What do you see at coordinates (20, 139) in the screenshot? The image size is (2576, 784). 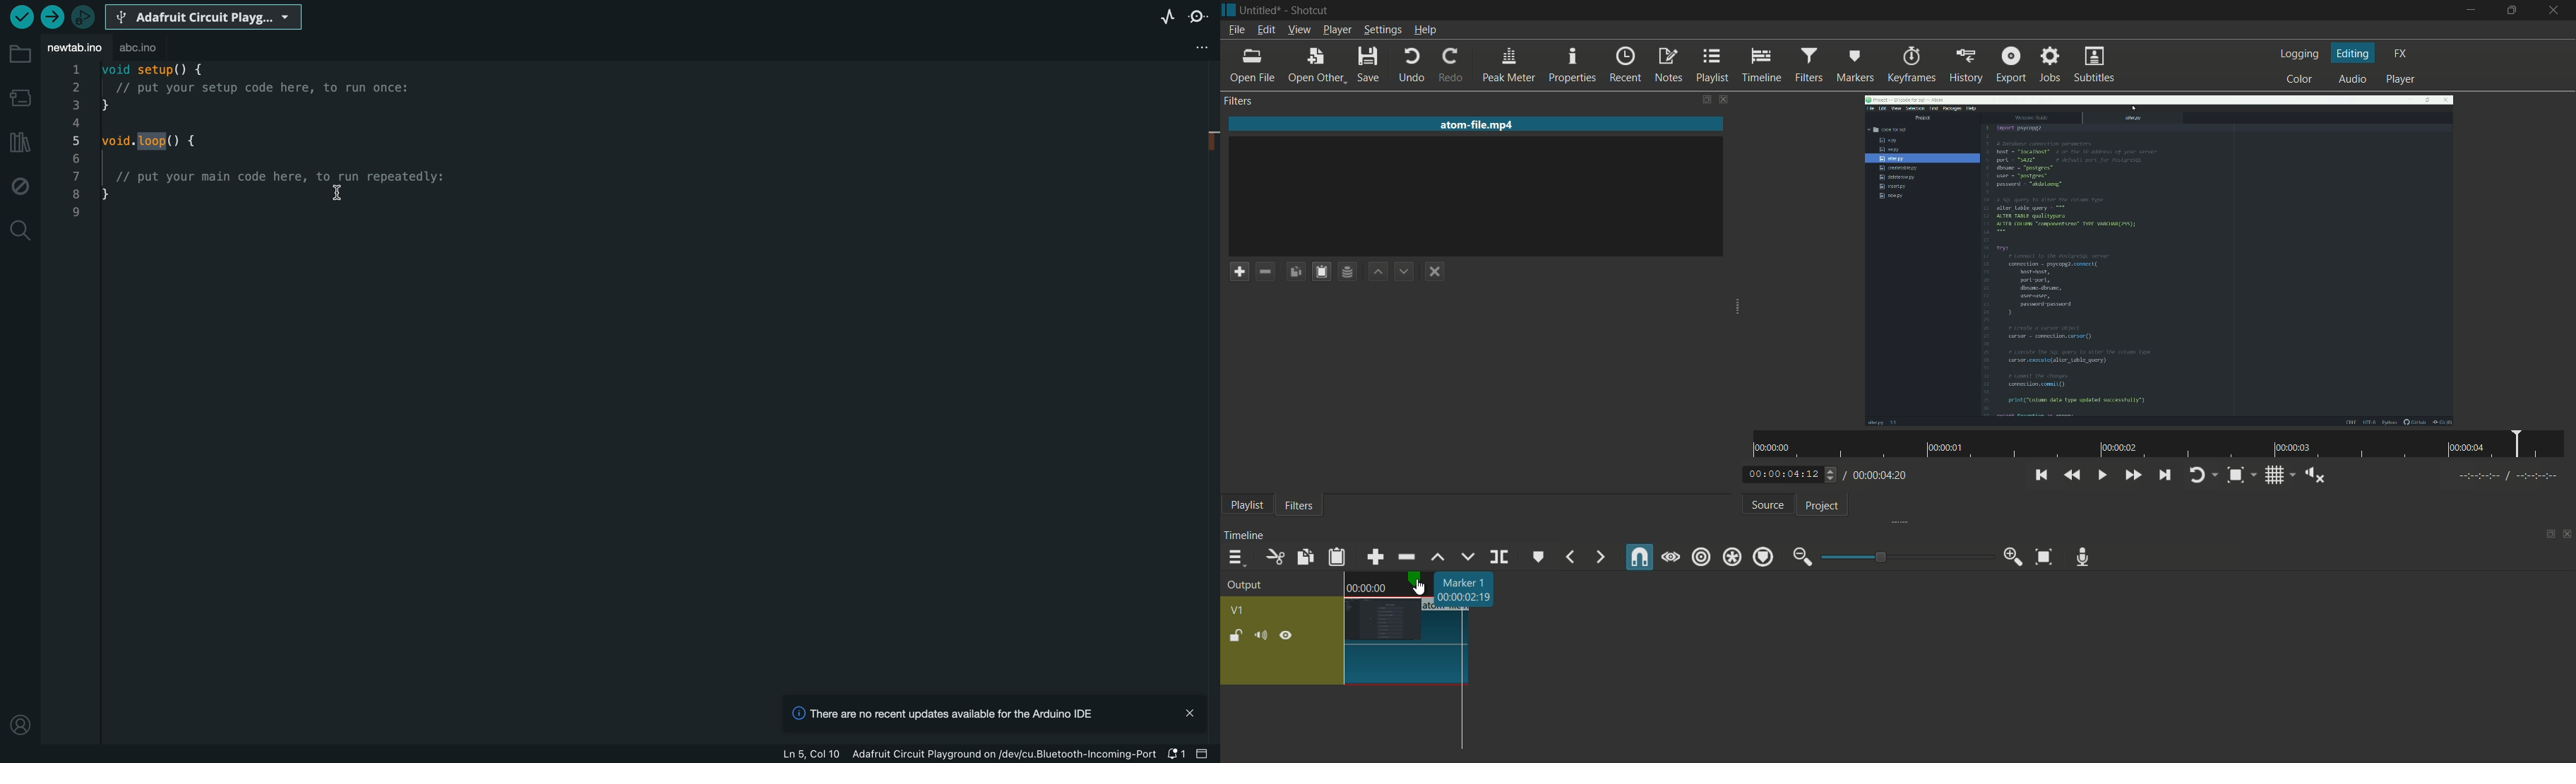 I see `libraries manager` at bounding box center [20, 139].